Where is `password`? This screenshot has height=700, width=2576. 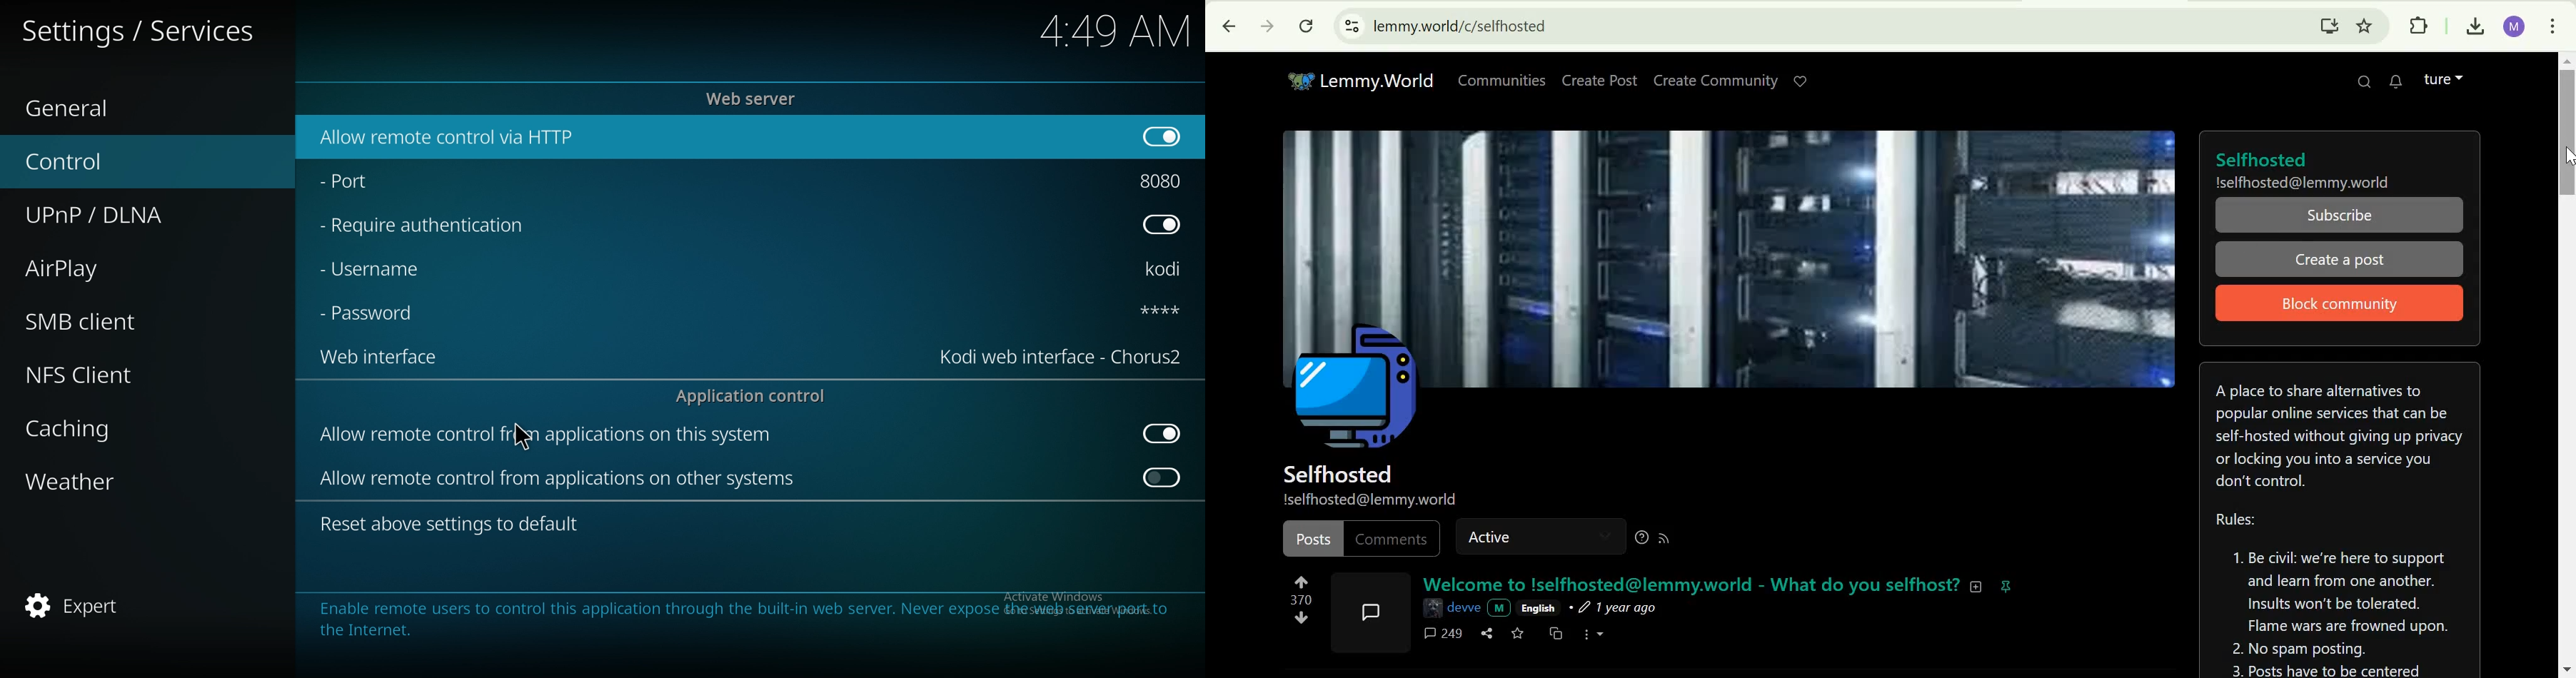
password is located at coordinates (1157, 313).